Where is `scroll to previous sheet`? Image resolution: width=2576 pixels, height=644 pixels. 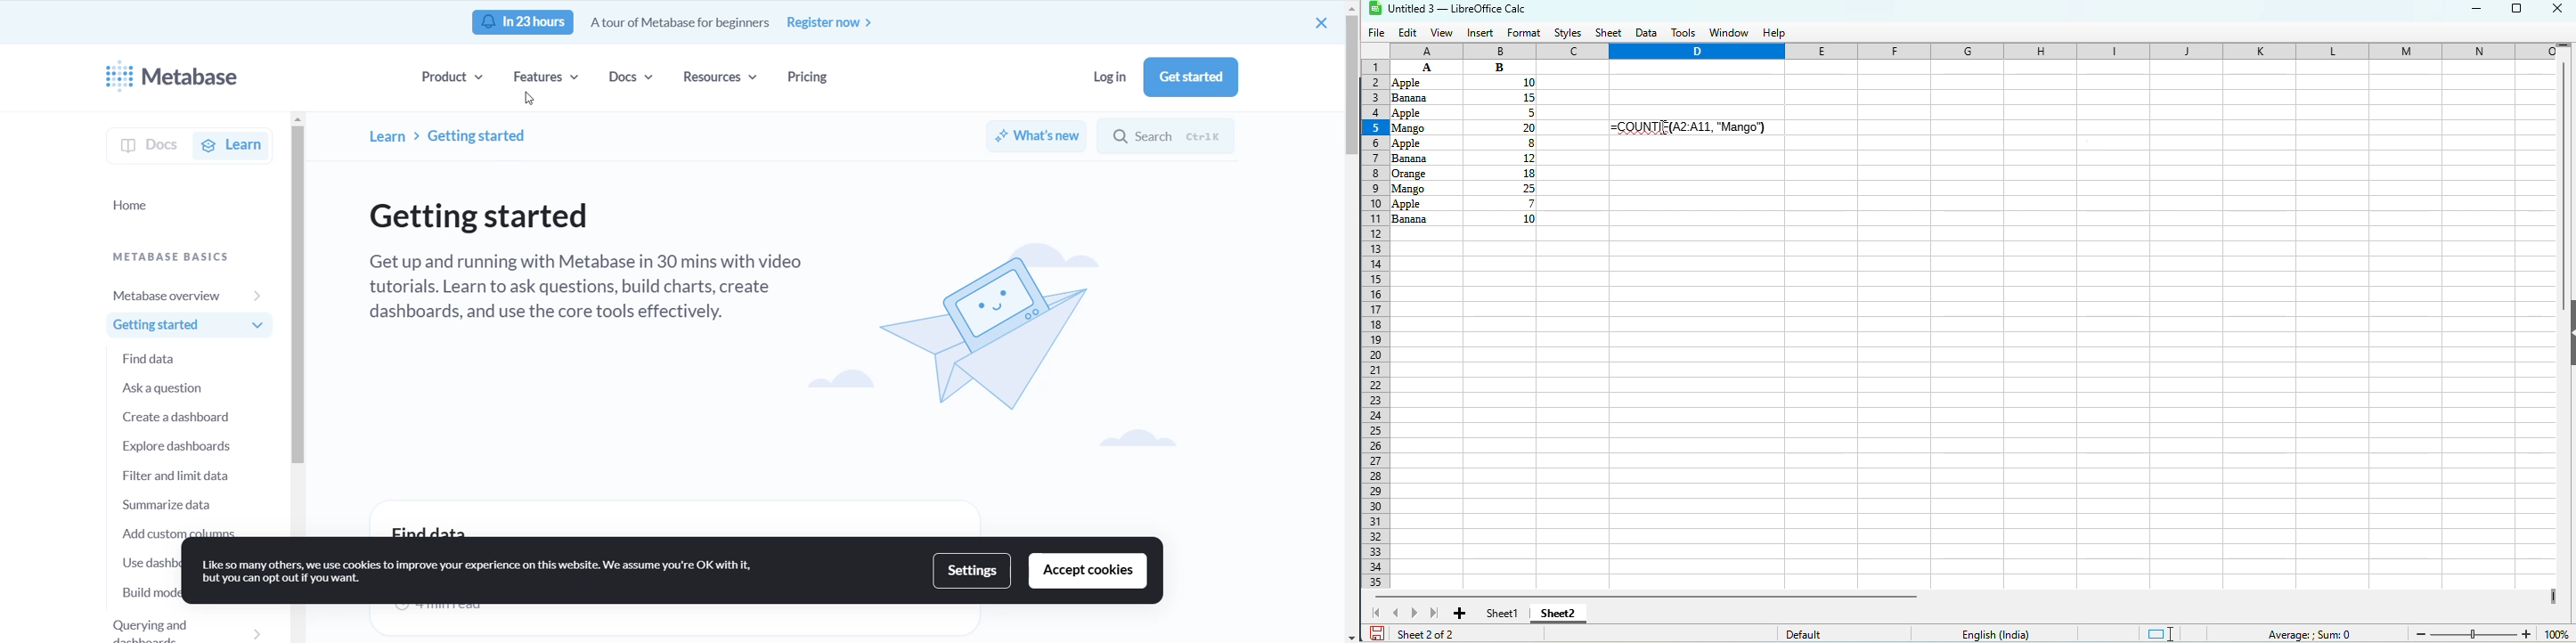
scroll to previous sheet is located at coordinates (1396, 614).